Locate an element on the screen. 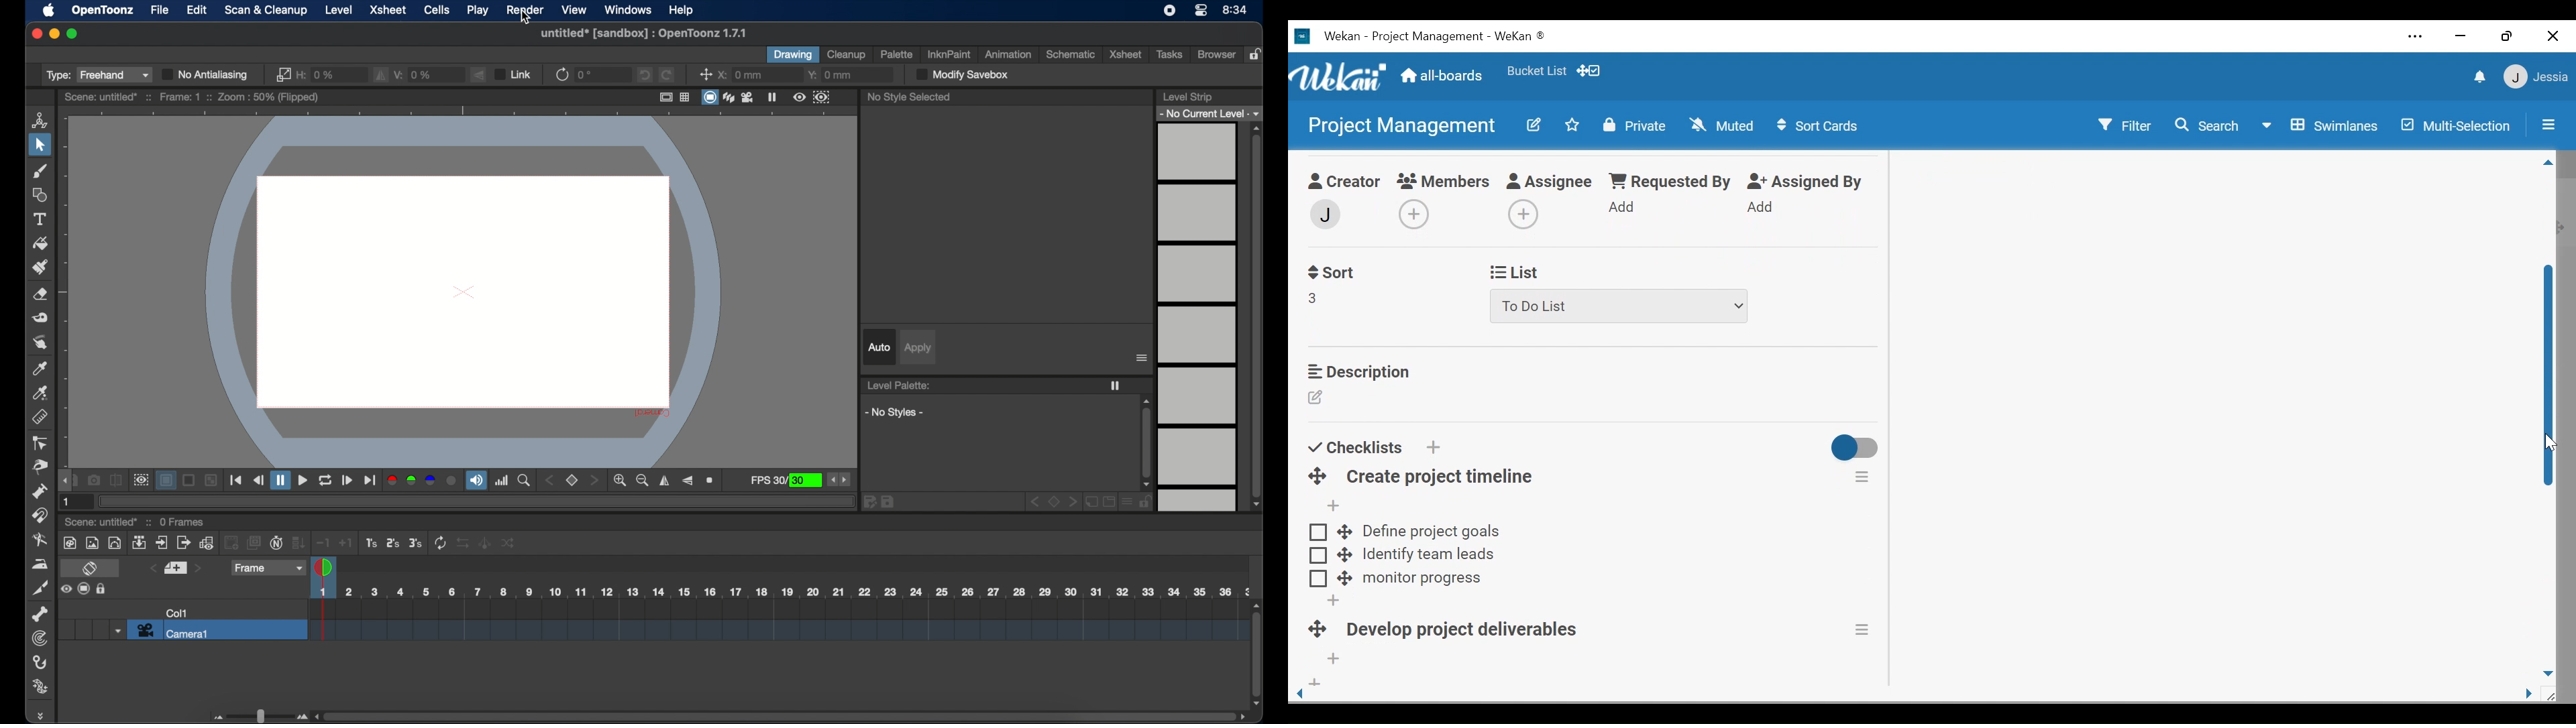  canvas is located at coordinates (456, 288).